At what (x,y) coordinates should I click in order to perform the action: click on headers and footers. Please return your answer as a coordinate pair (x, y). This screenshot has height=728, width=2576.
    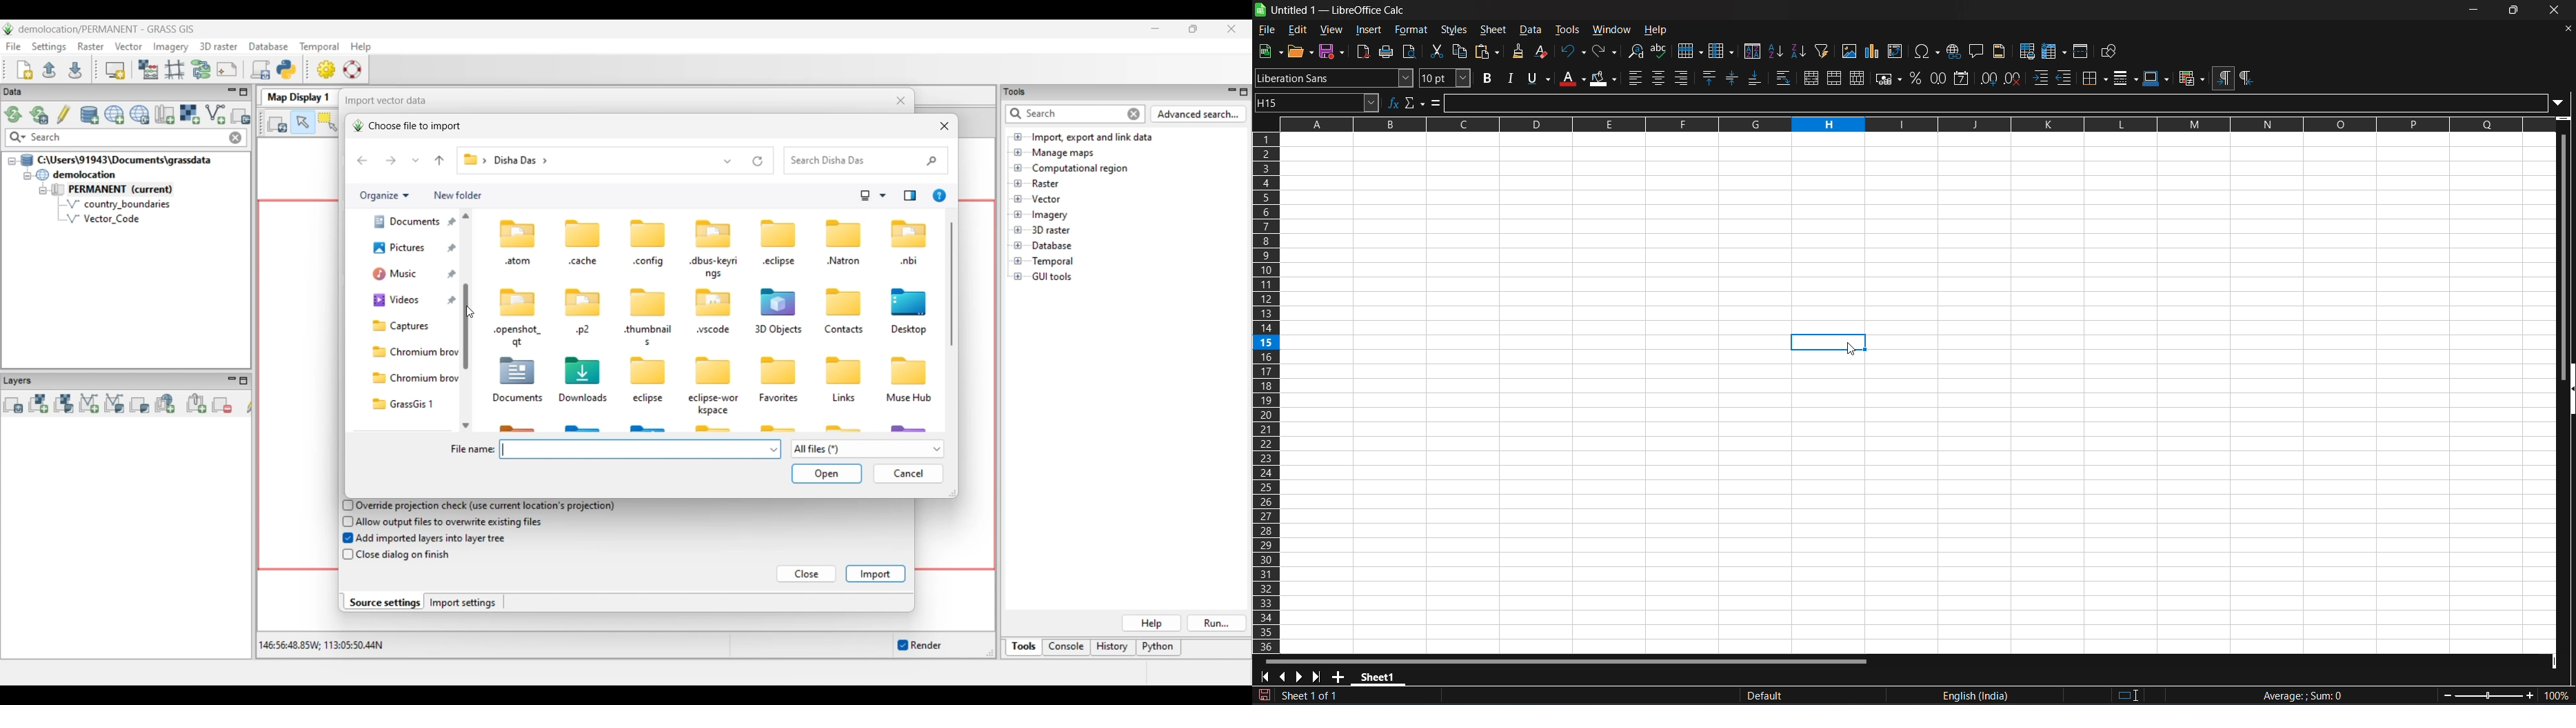
    Looking at the image, I should click on (2000, 52).